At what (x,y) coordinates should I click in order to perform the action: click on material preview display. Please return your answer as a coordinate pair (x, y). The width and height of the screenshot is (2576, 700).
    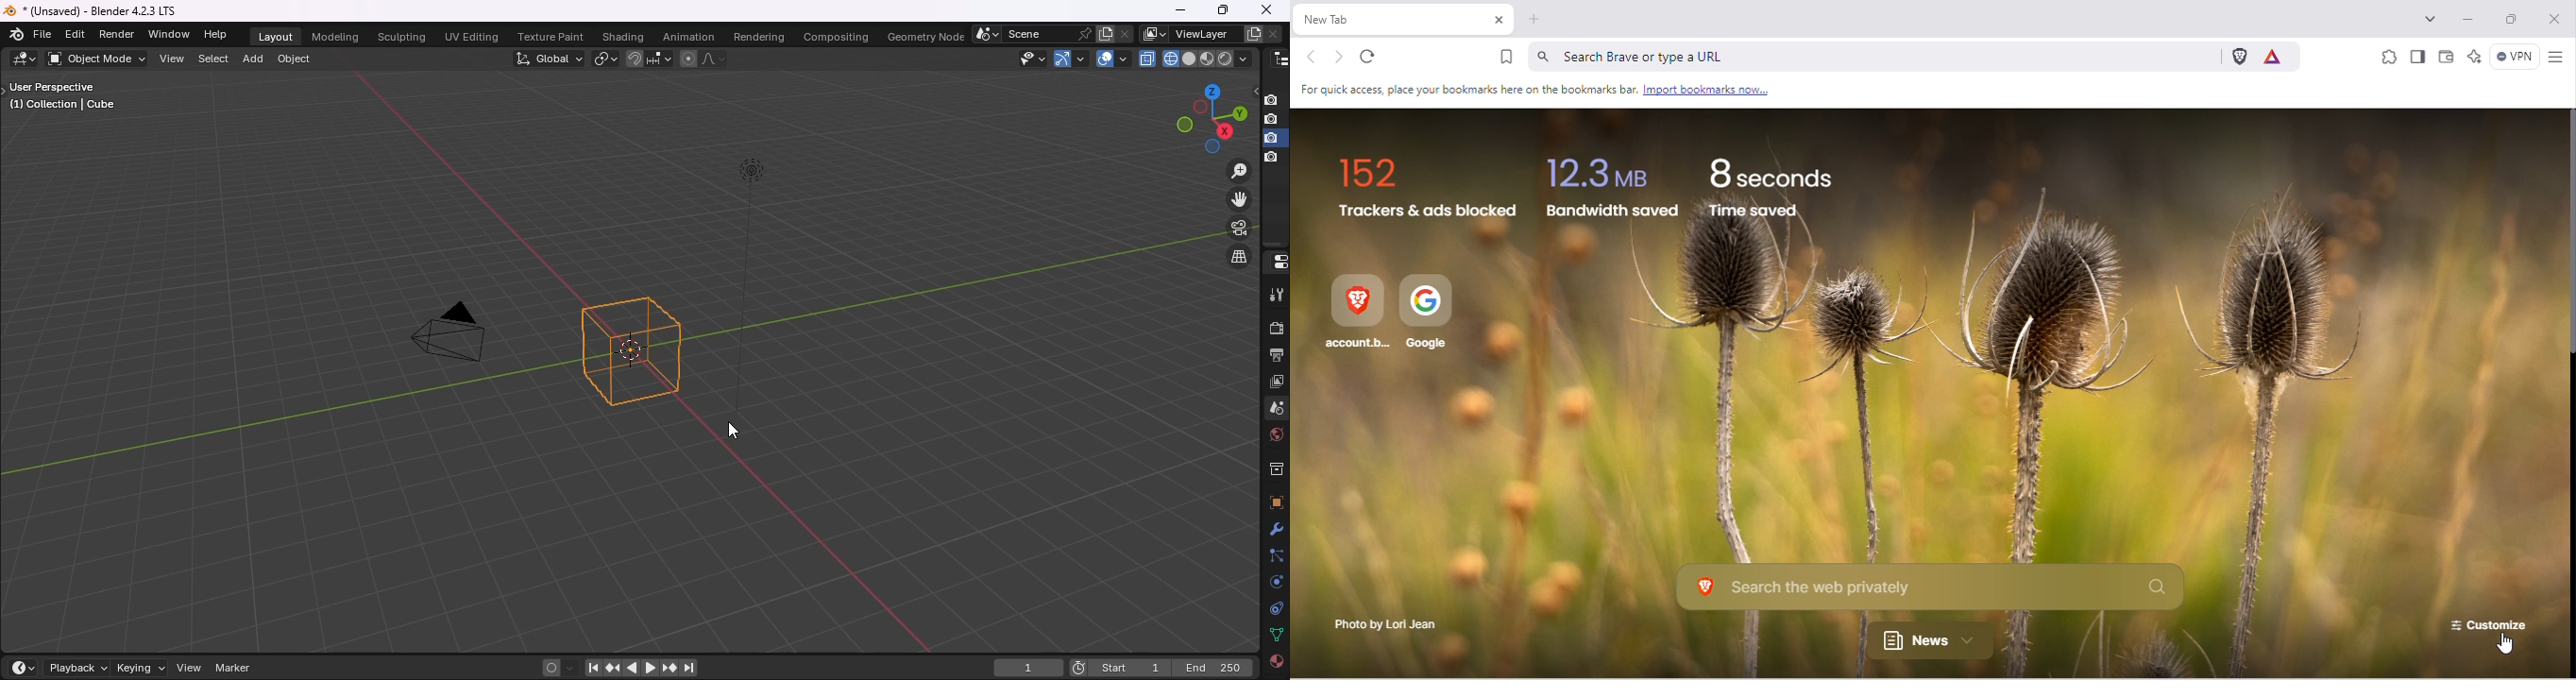
    Looking at the image, I should click on (1209, 59).